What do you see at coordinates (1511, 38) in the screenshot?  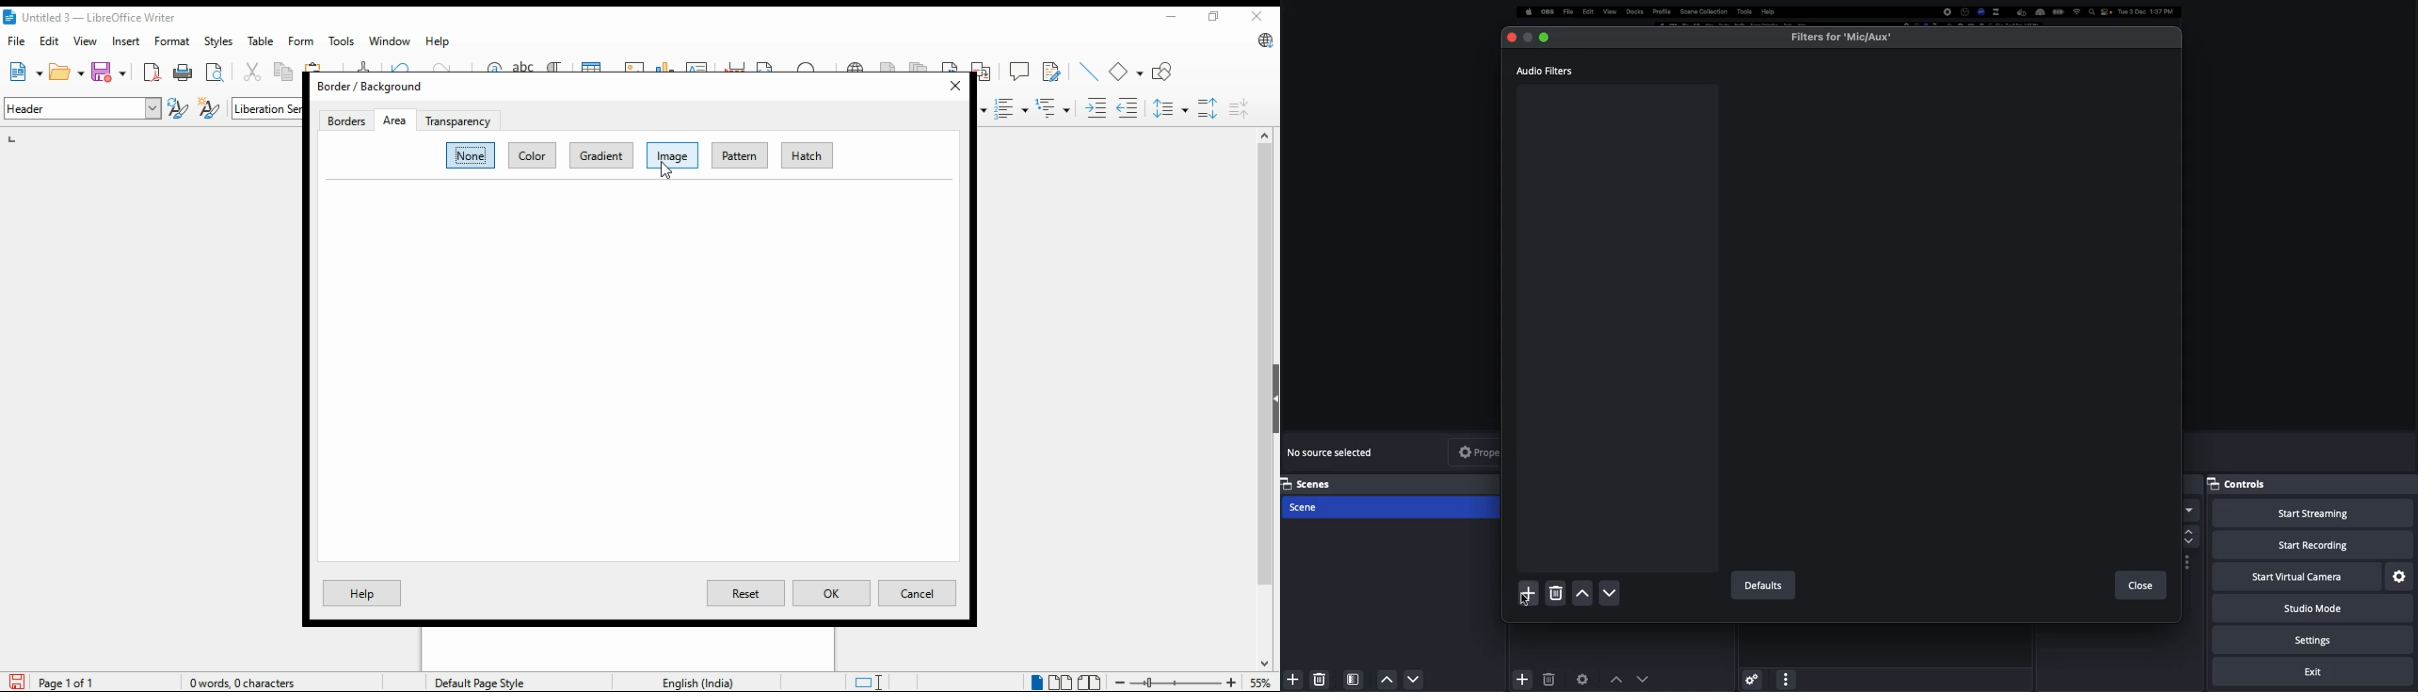 I see `Close` at bounding box center [1511, 38].